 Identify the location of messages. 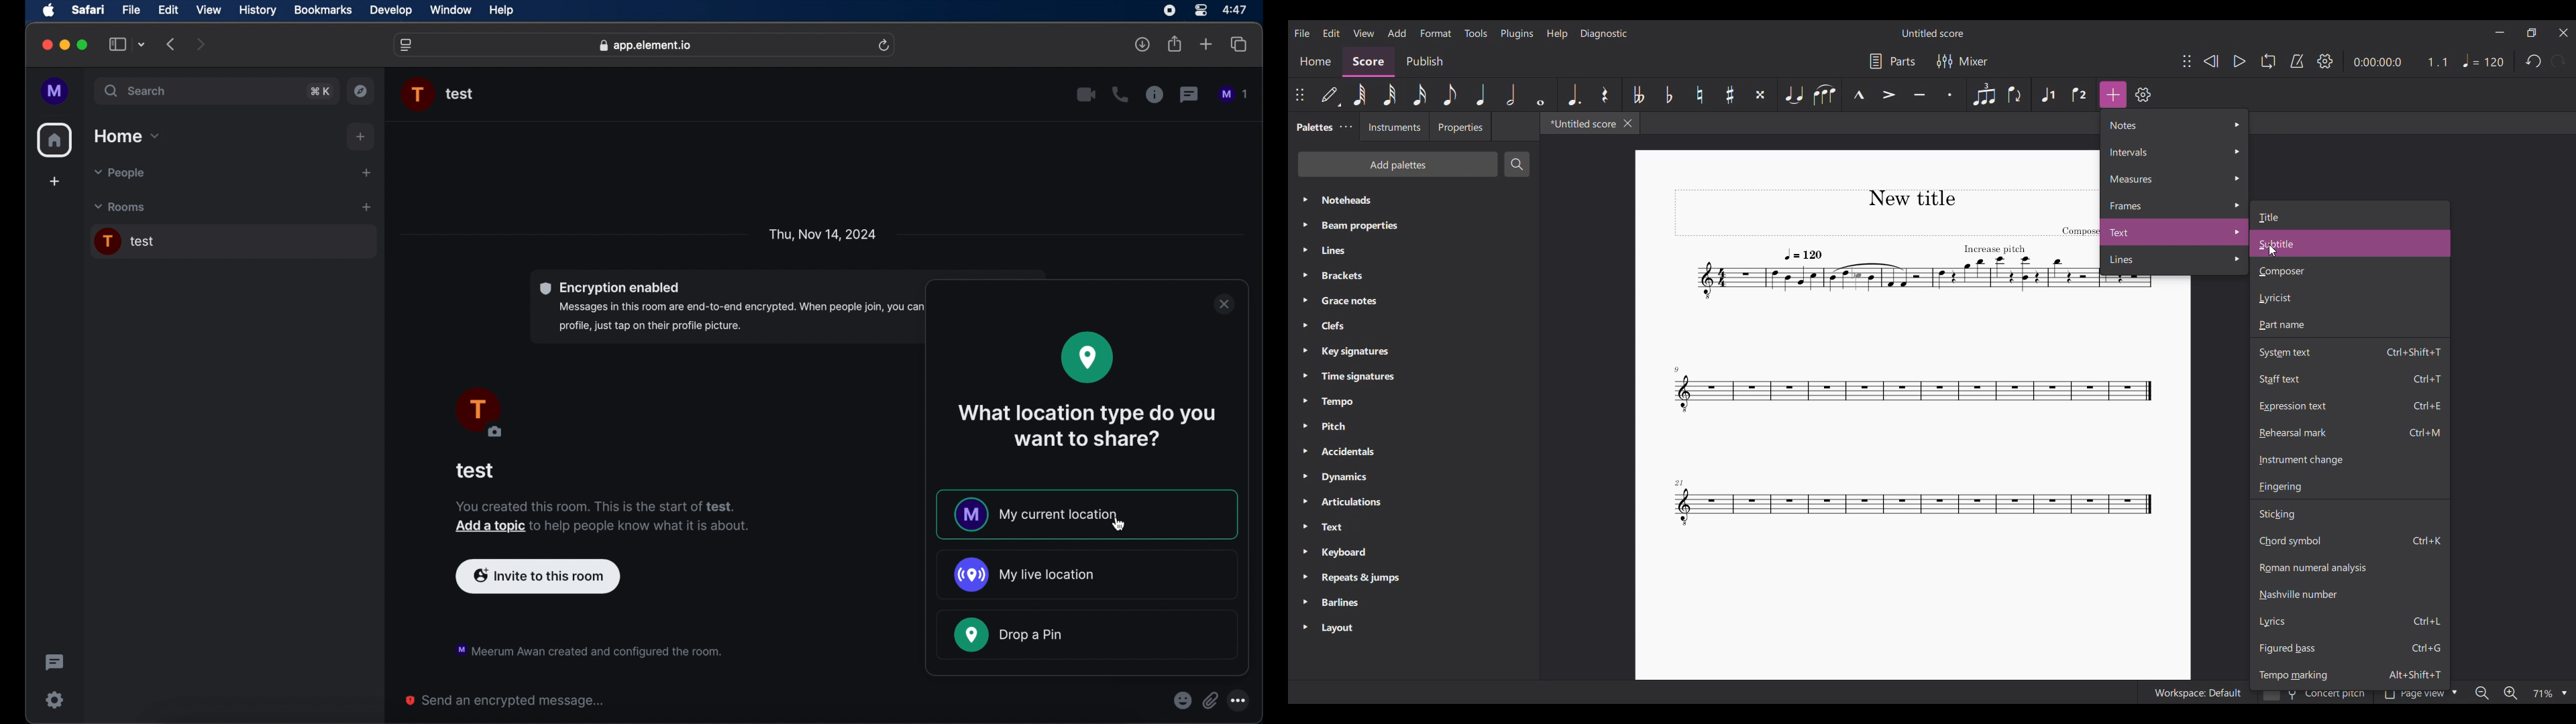
(1234, 95).